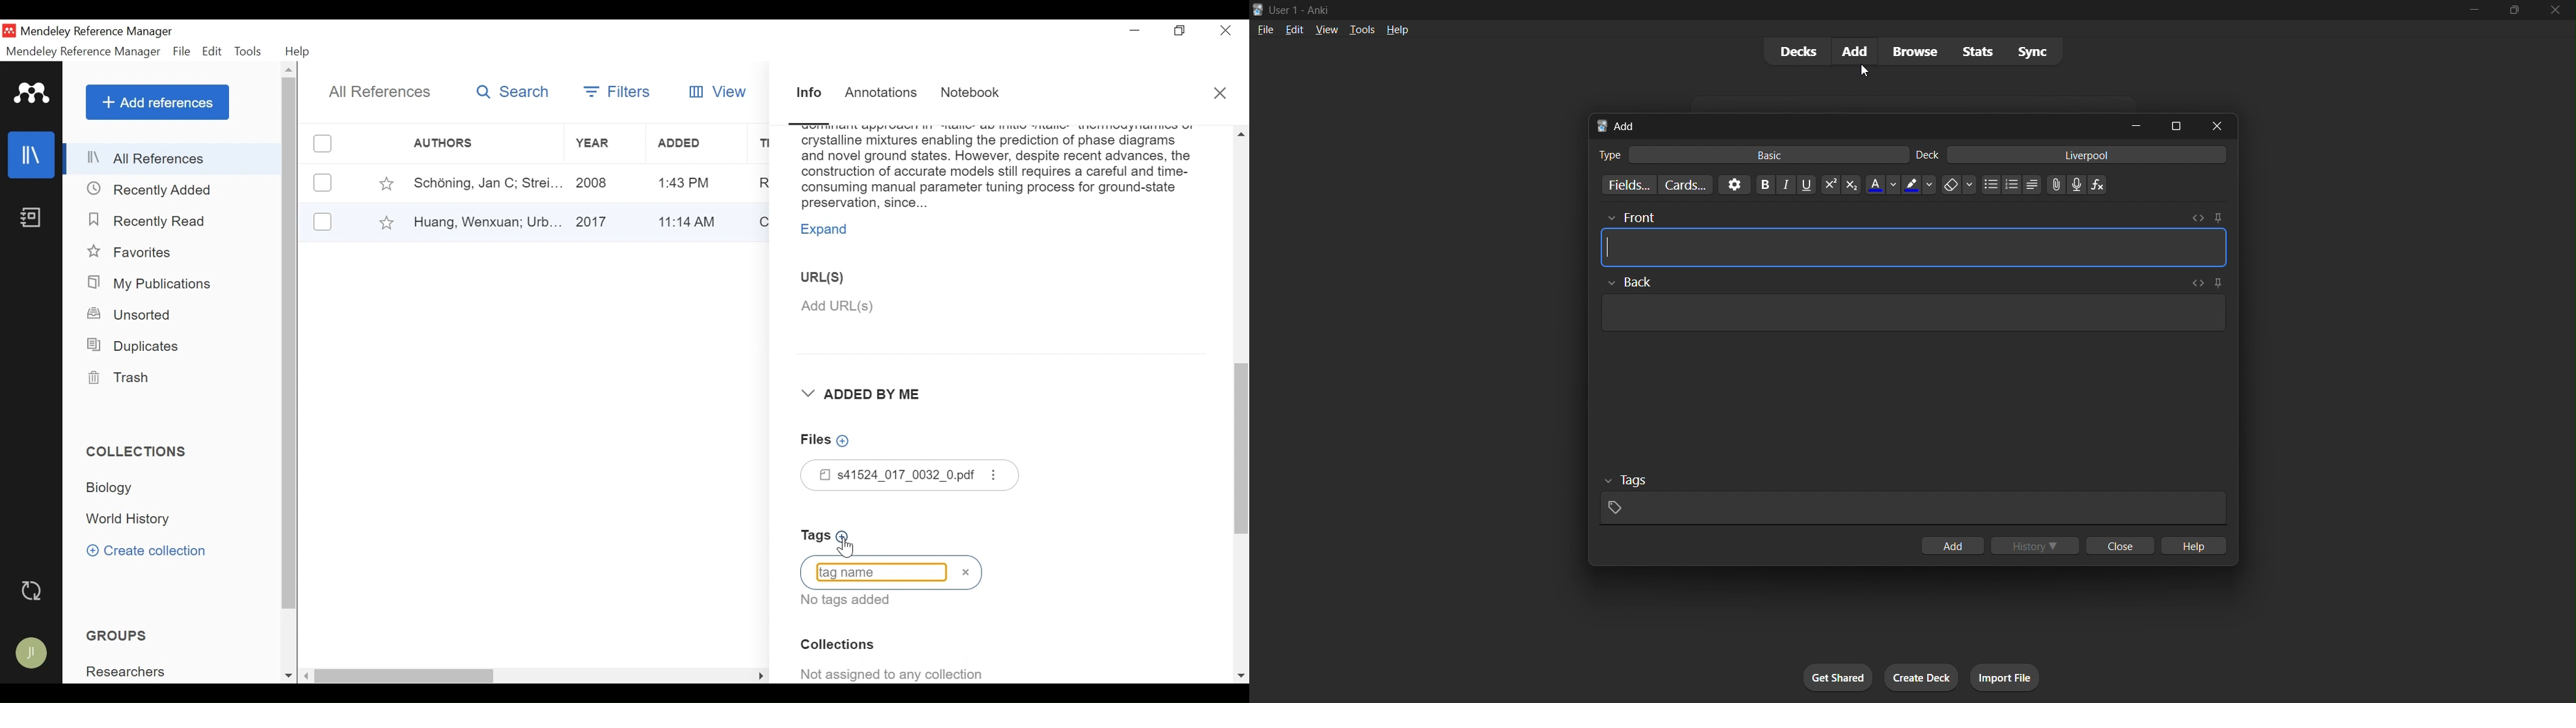  What do you see at coordinates (2032, 542) in the screenshot?
I see `history` at bounding box center [2032, 542].